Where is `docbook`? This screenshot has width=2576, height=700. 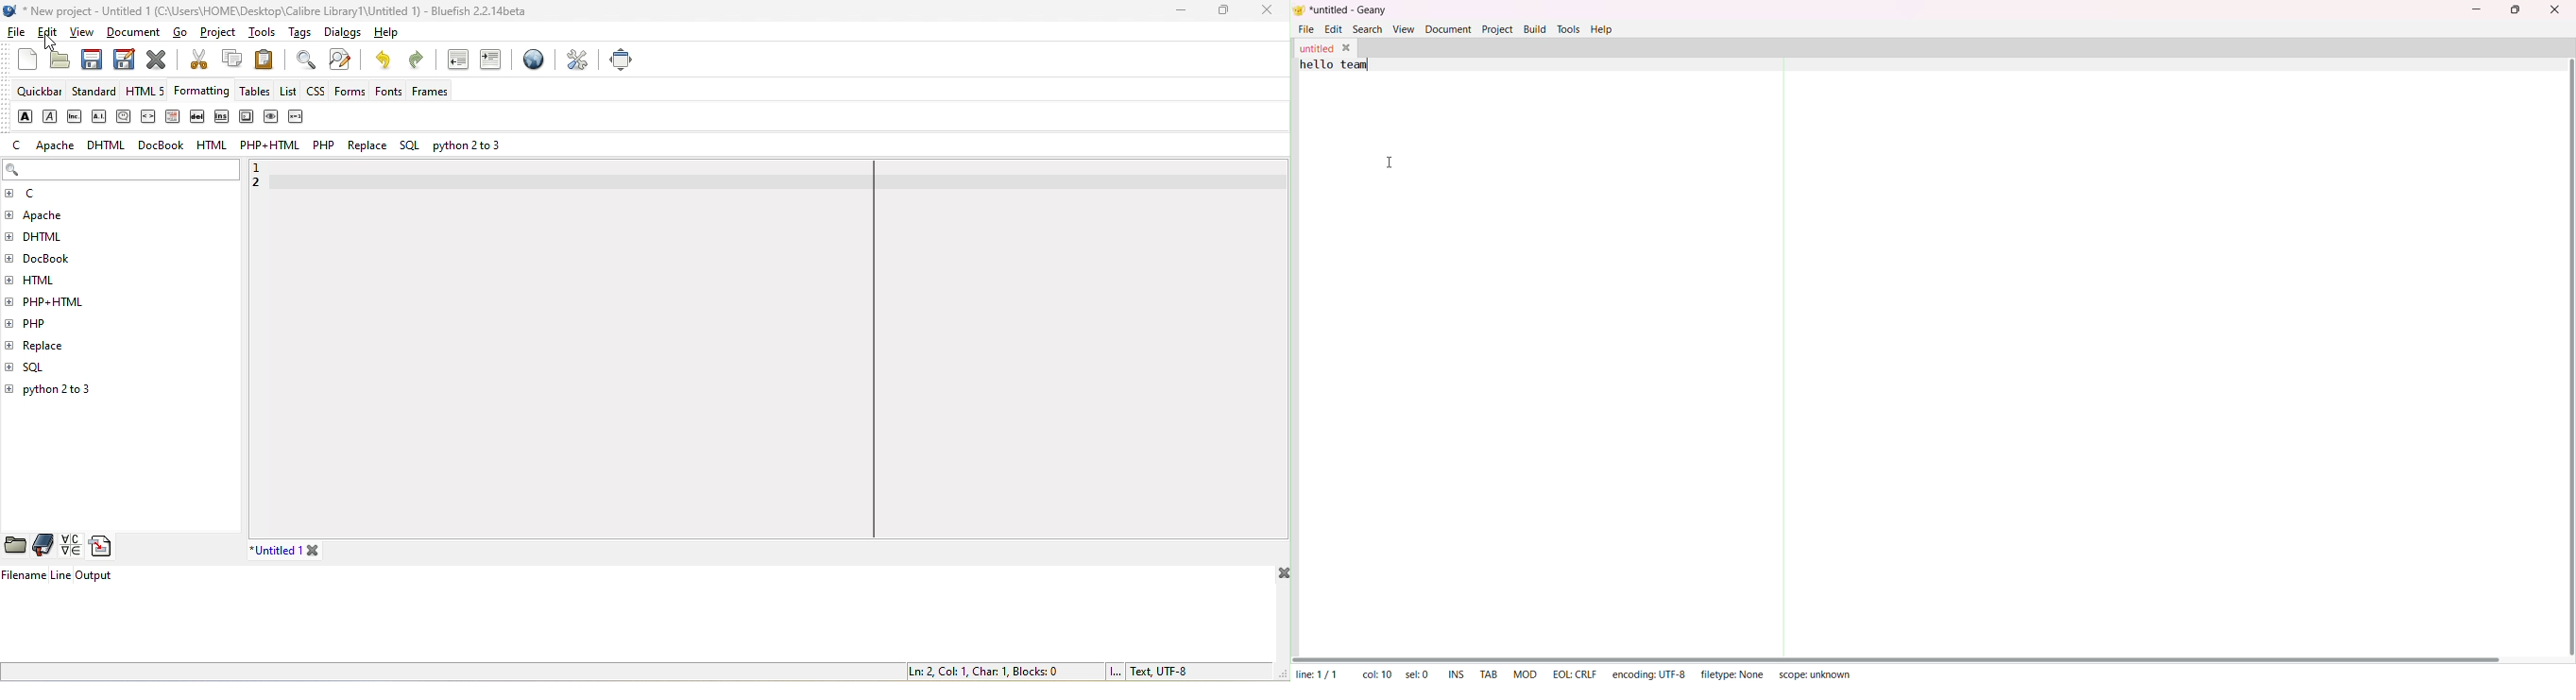
docbook is located at coordinates (57, 261).